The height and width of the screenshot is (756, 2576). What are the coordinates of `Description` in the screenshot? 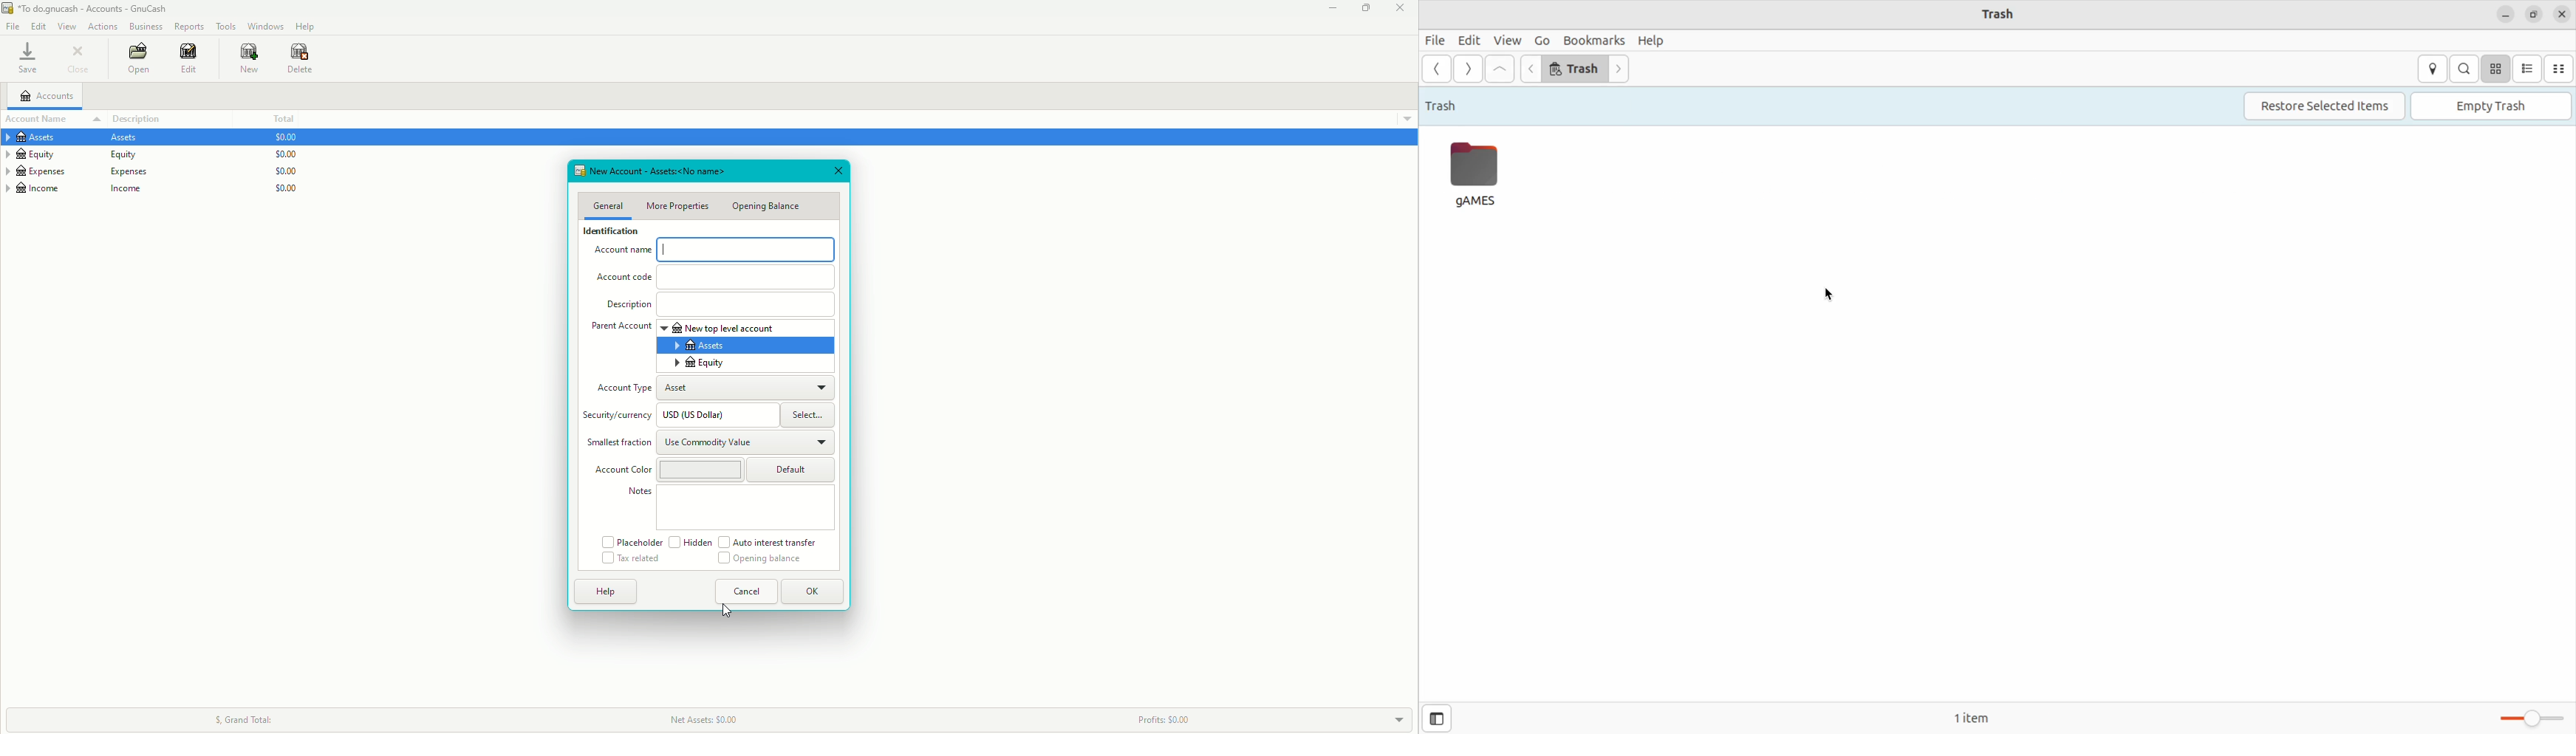 It's located at (628, 306).